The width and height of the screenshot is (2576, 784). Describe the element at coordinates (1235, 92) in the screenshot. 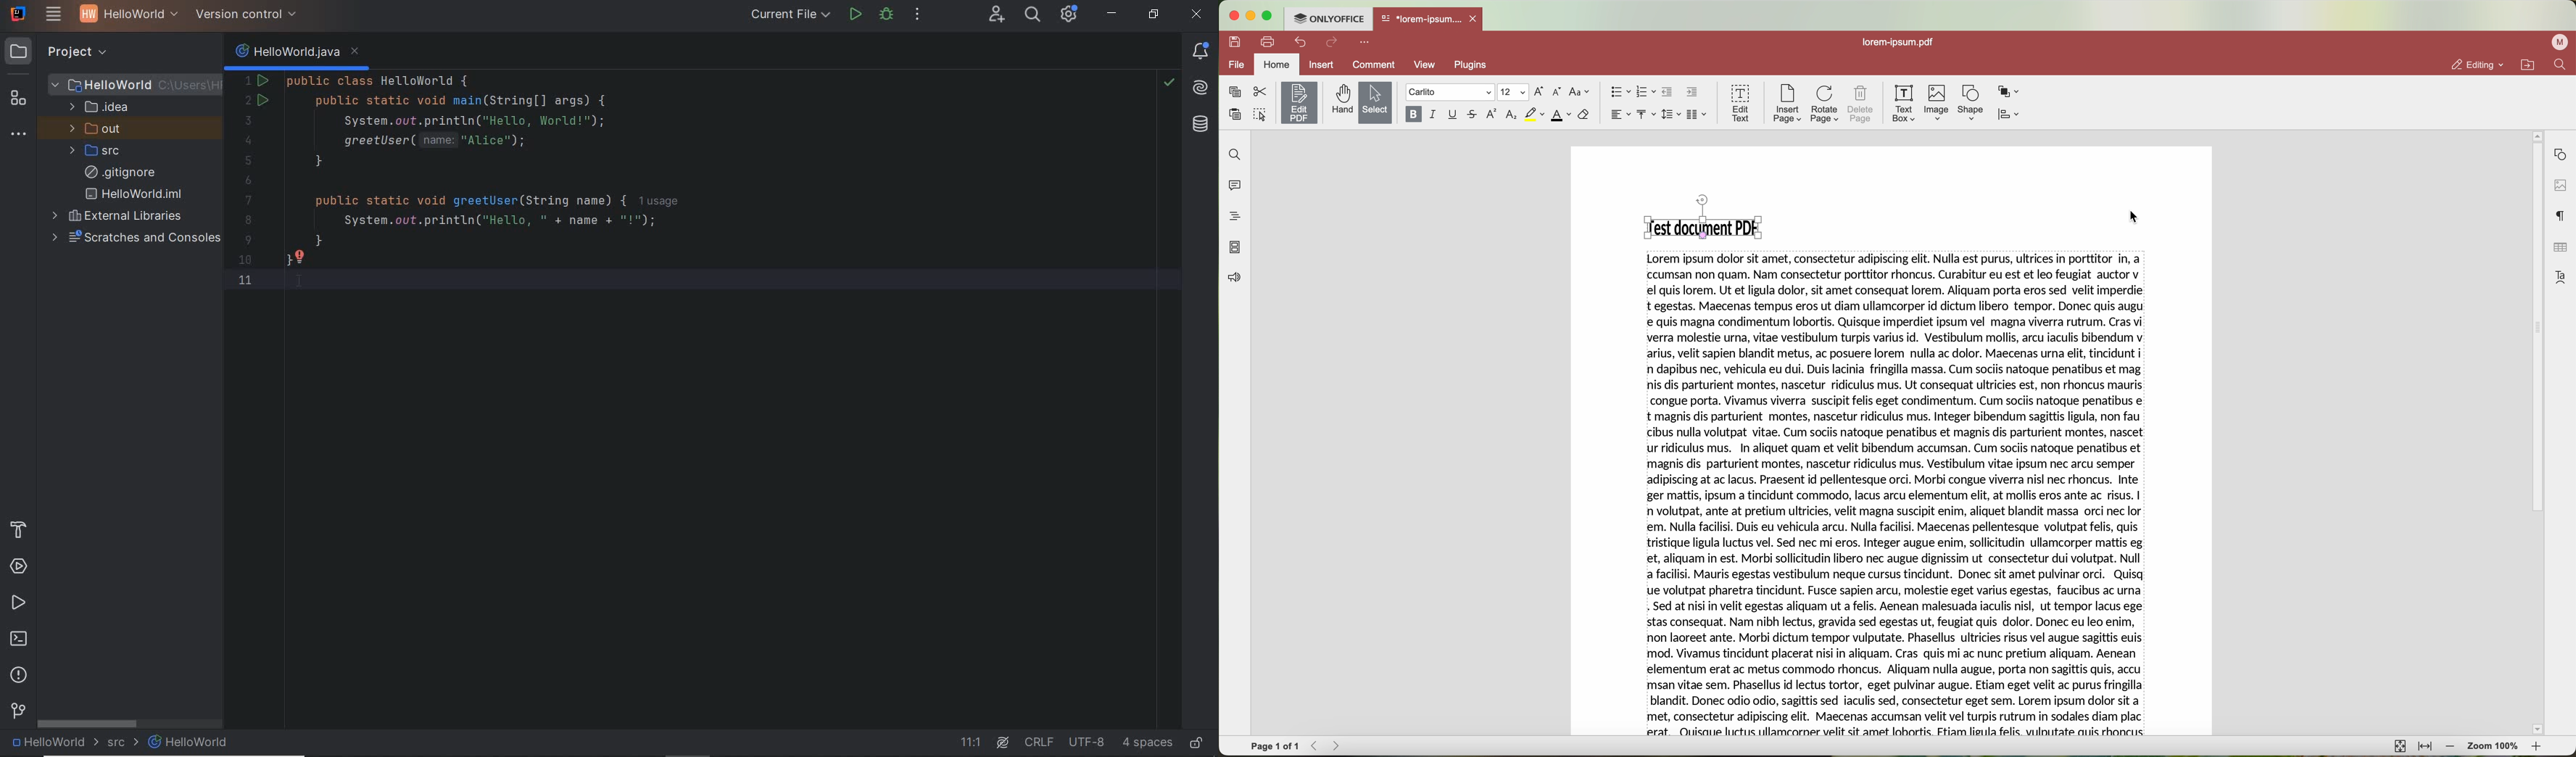

I see `copy` at that location.